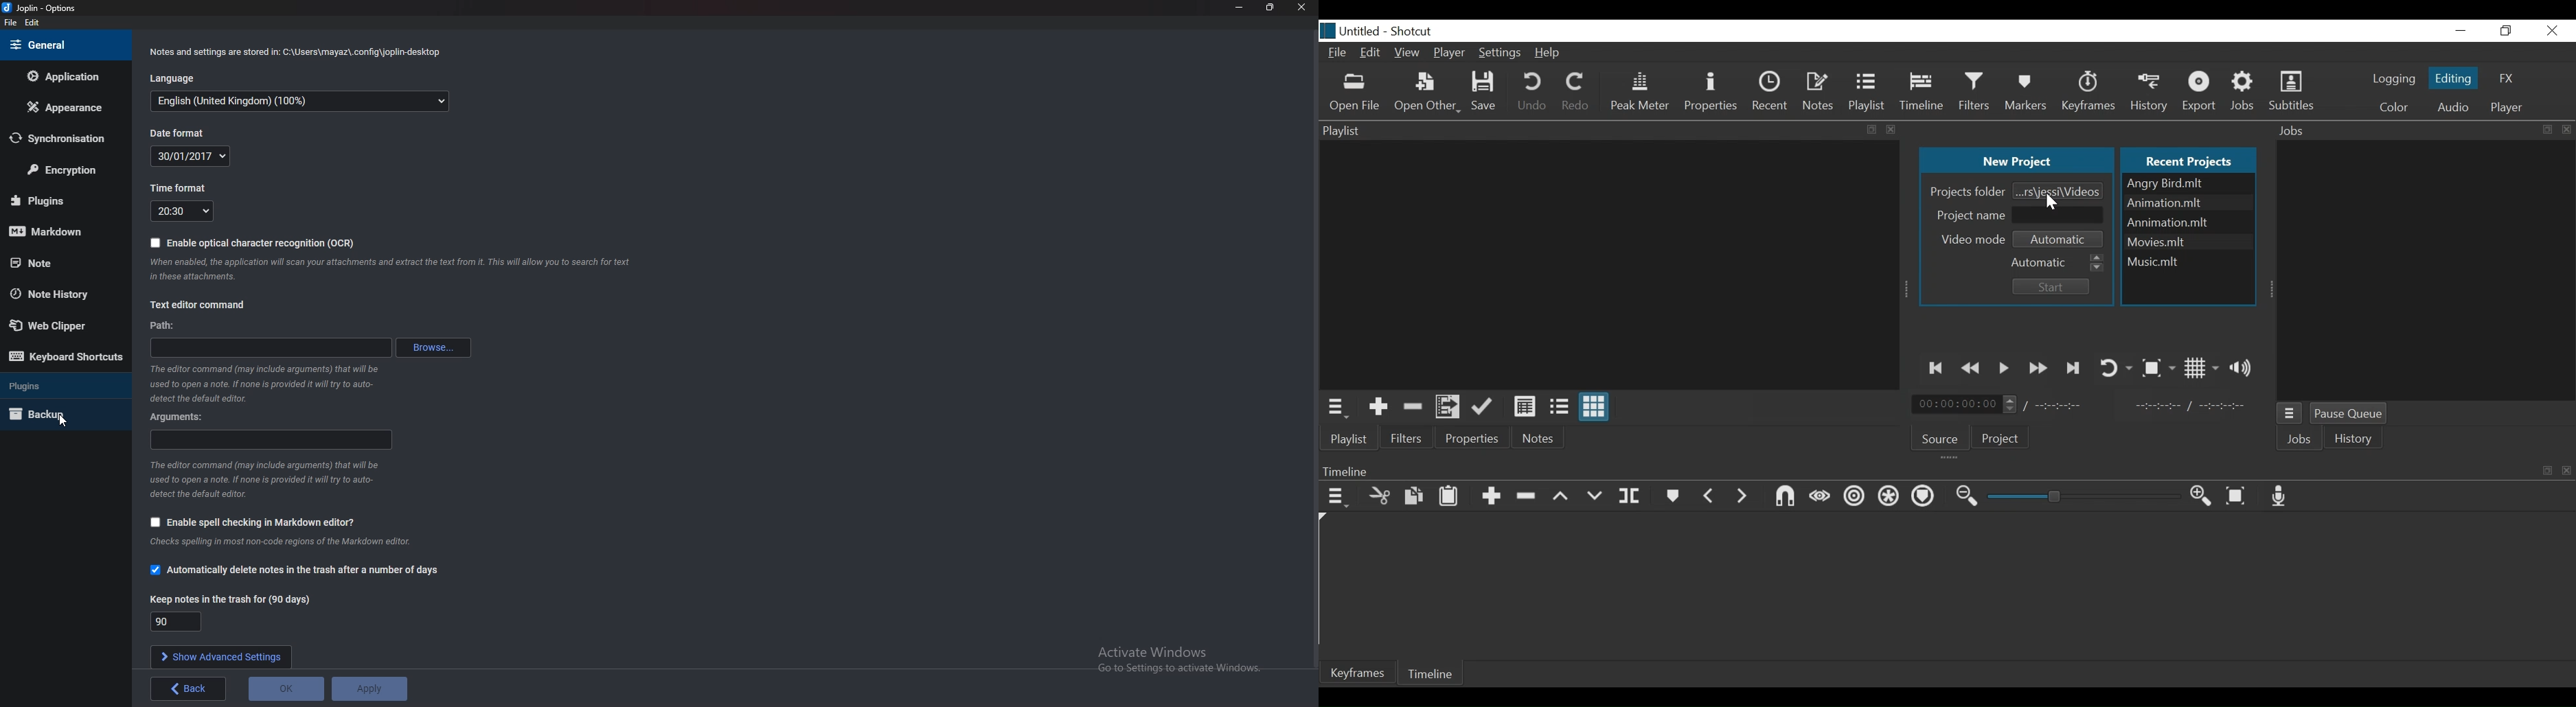 The image size is (2576, 728). Describe the element at coordinates (56, 263) in the screenshot. I see `note` at that location.